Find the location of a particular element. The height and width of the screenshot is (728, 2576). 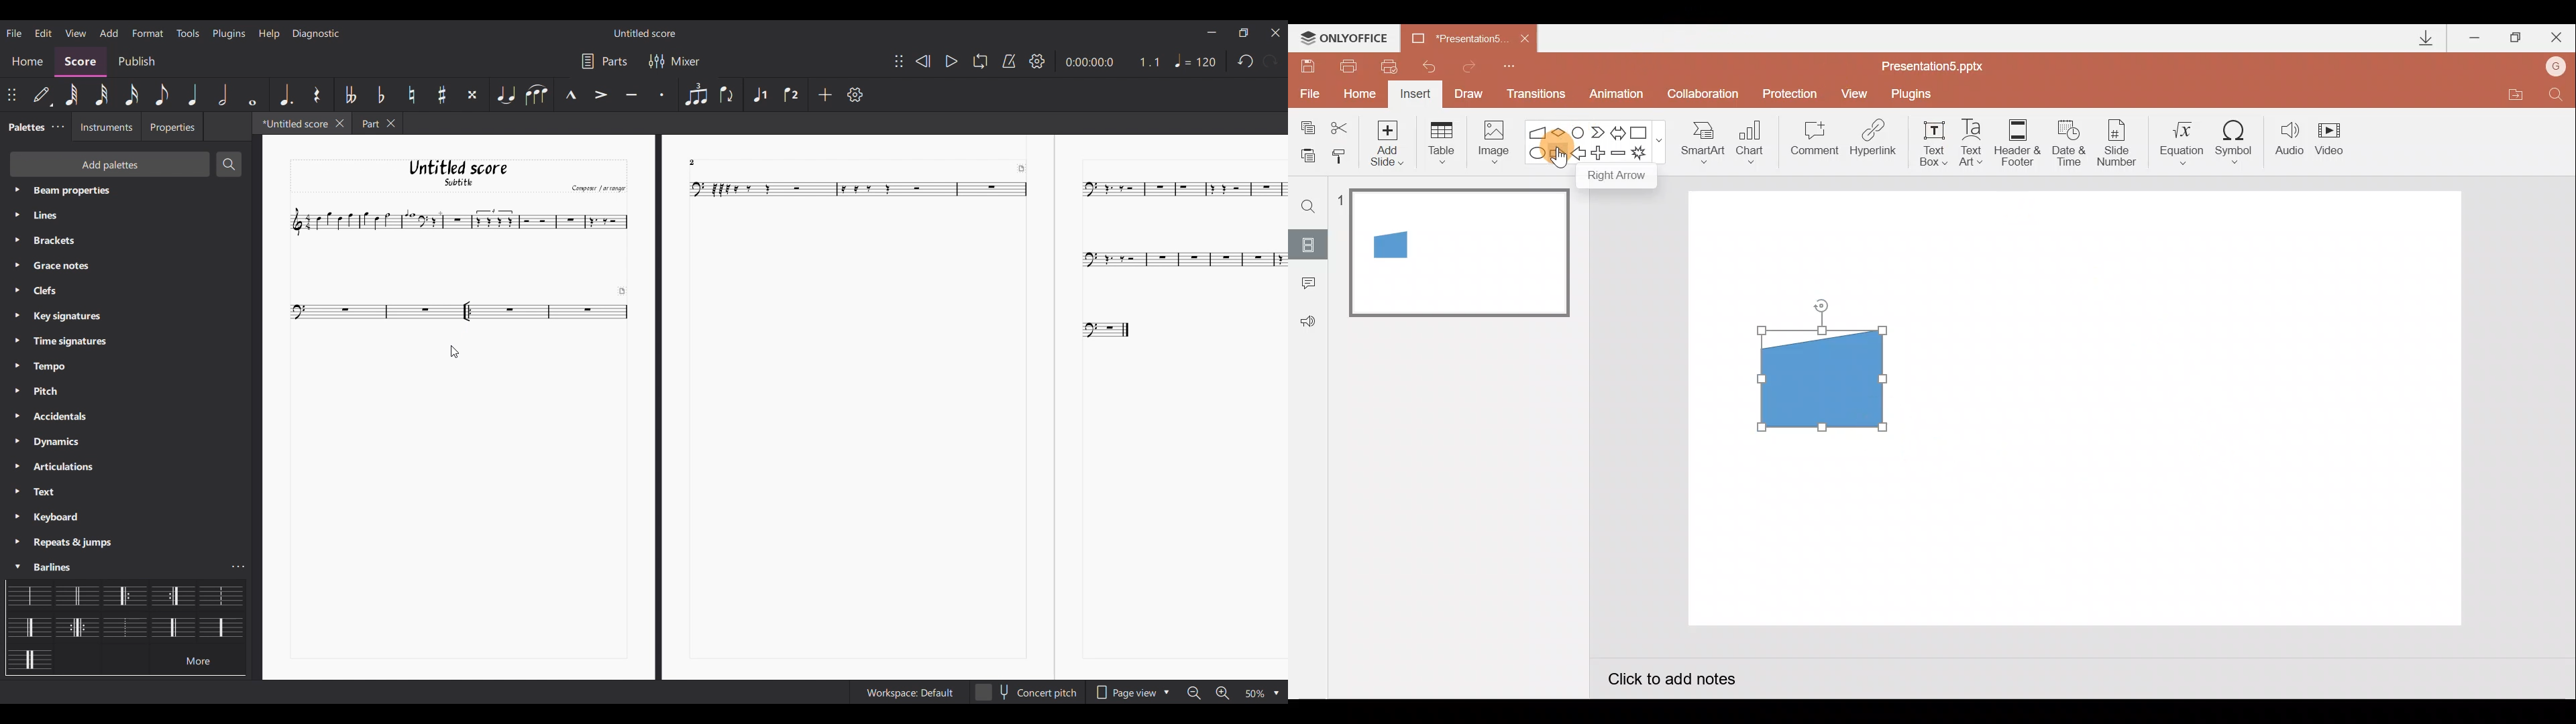

Animation is located at coordinates (1618, 96).